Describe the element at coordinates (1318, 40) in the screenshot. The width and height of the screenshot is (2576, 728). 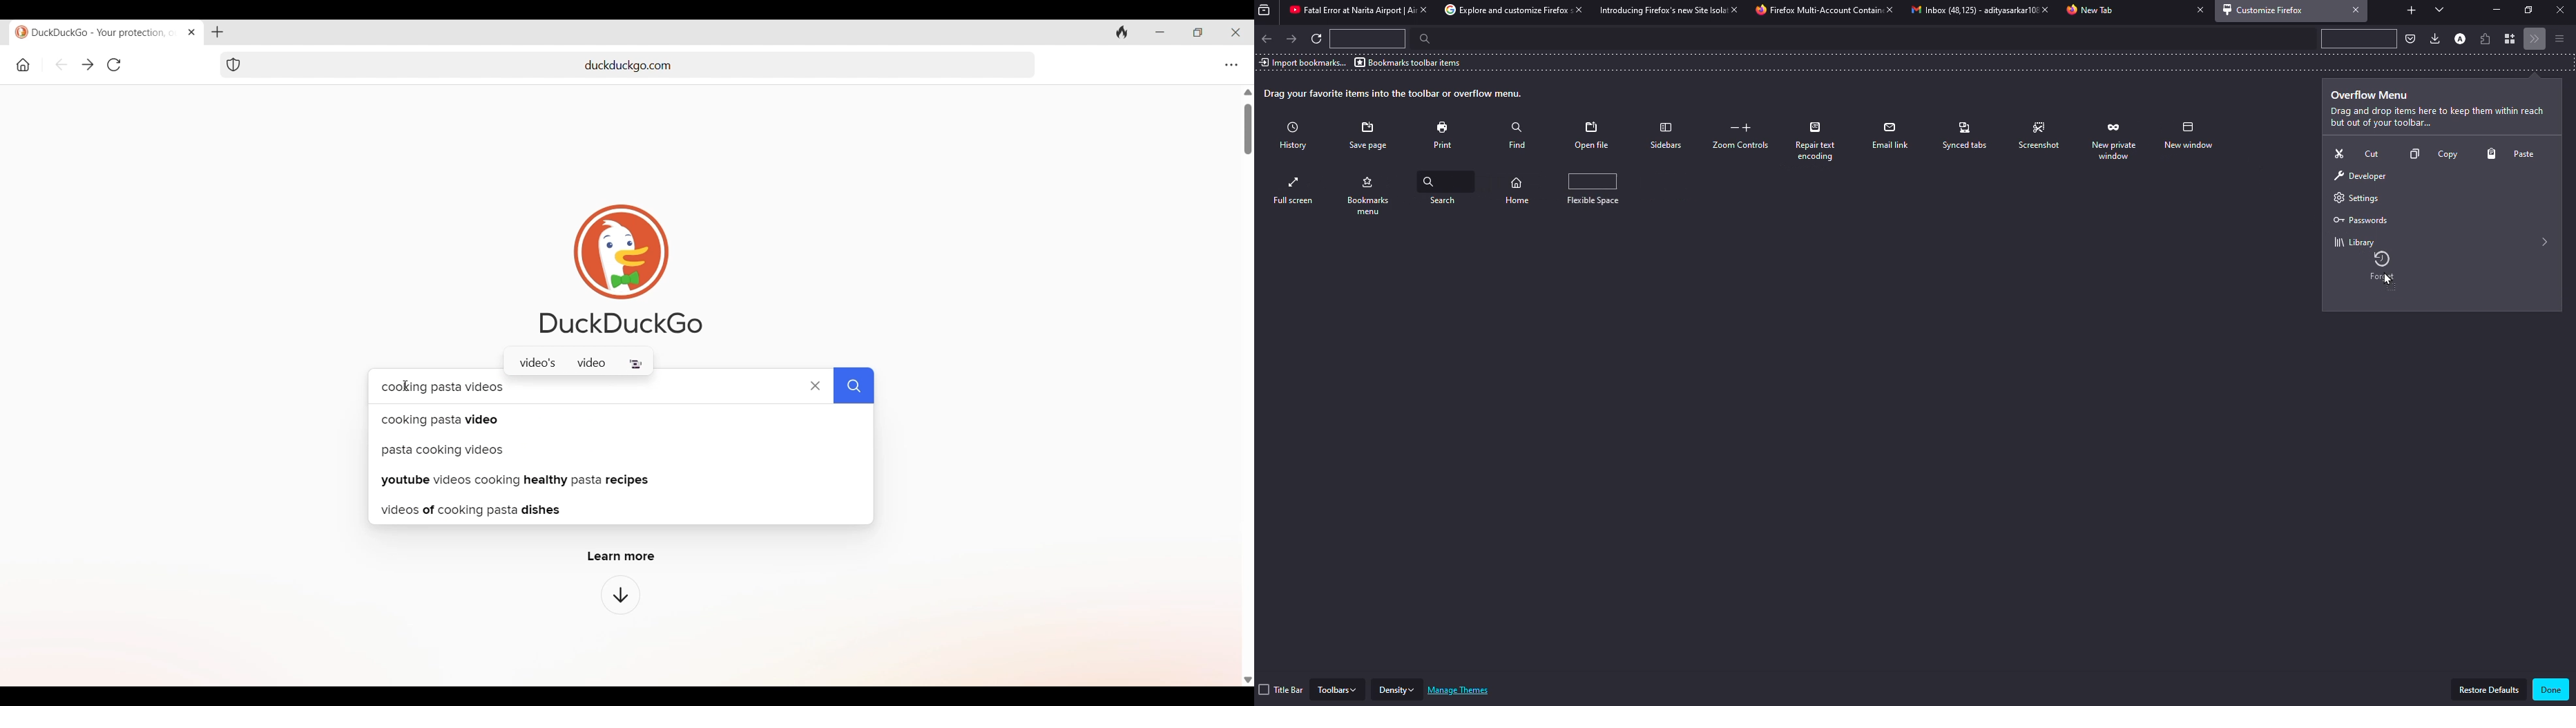
I see `refresh` at that location.